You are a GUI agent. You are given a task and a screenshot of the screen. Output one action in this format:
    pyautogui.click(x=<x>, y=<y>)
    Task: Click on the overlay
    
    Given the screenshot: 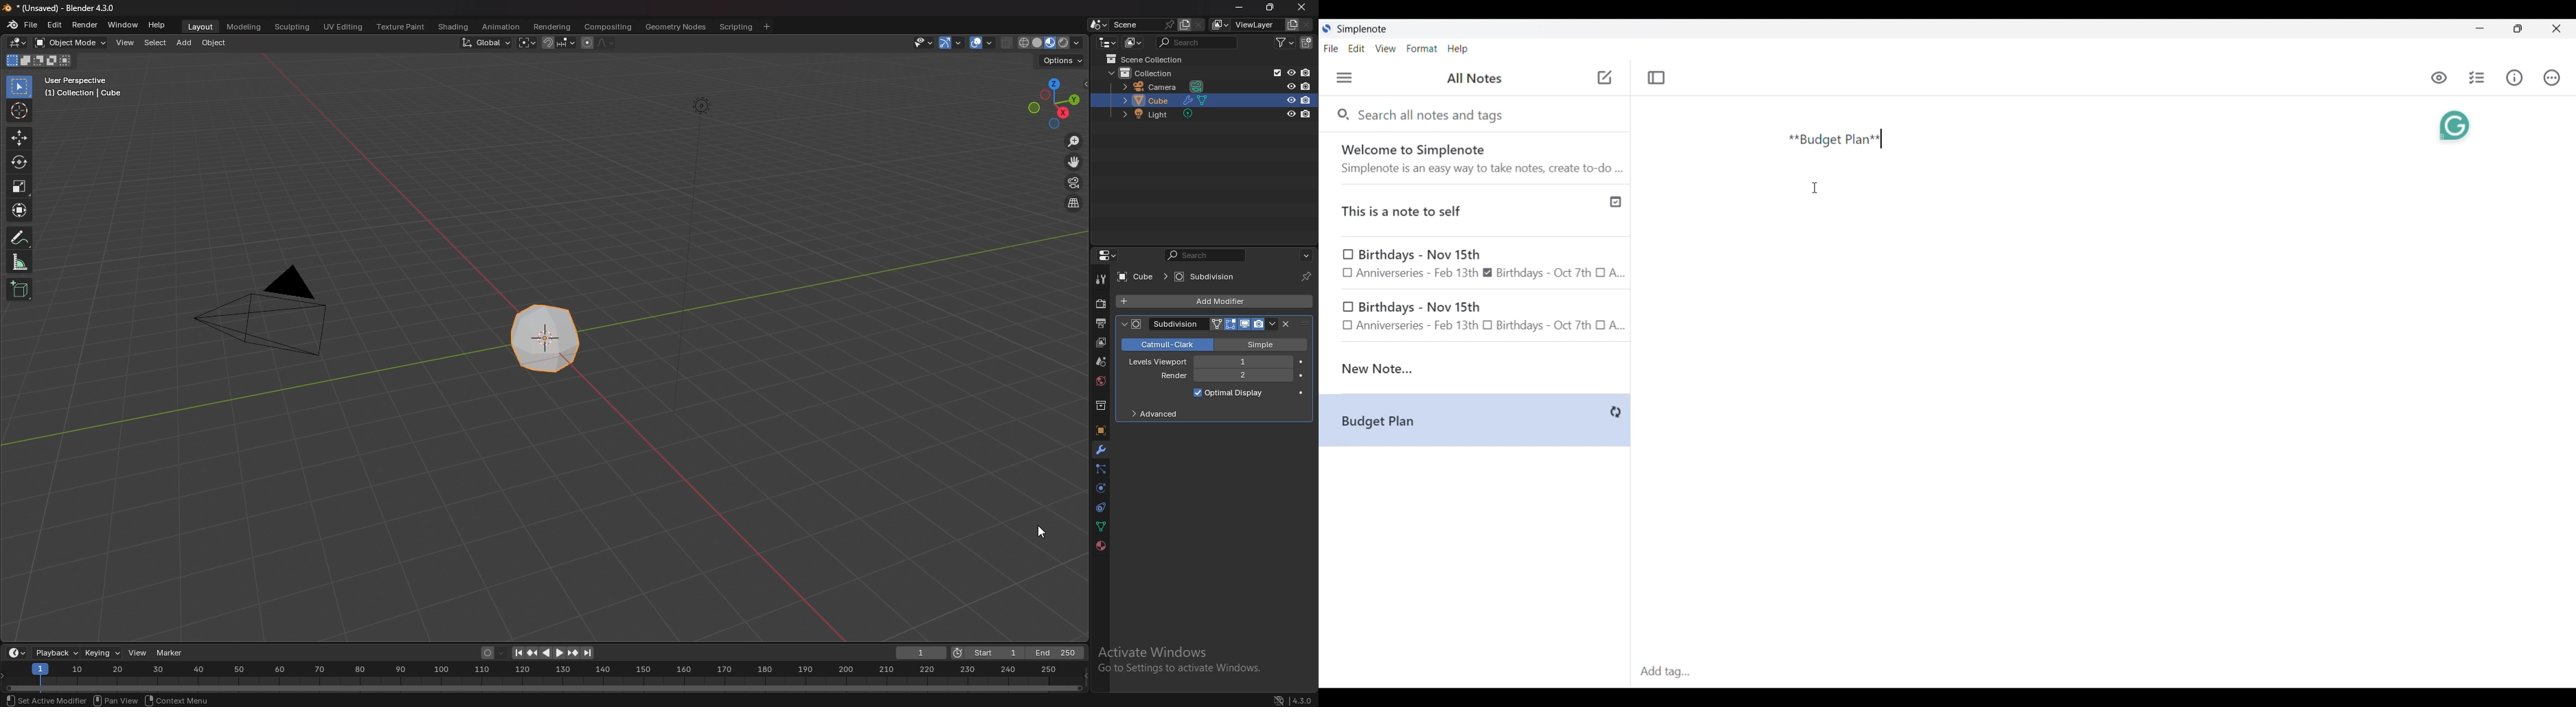 What is the action you would take?
    pyautogui.click(x=984, y=43)
    